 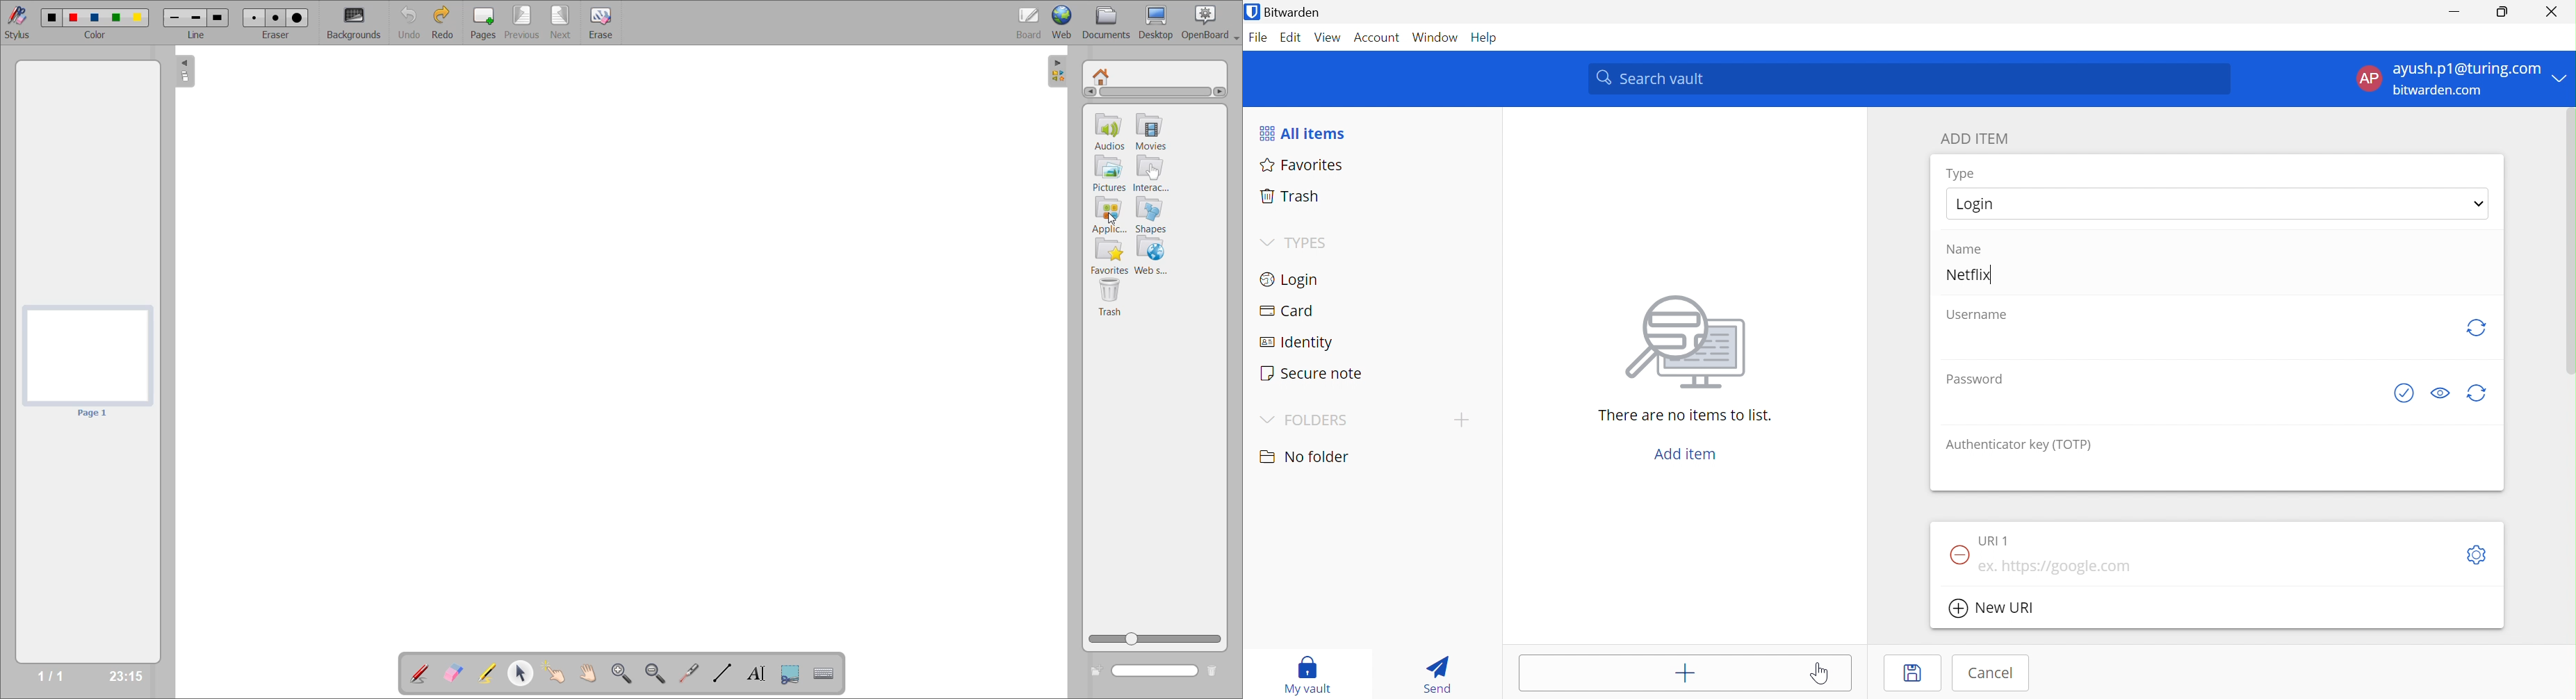 I want to click on Username, so click(x=1978, y=315).